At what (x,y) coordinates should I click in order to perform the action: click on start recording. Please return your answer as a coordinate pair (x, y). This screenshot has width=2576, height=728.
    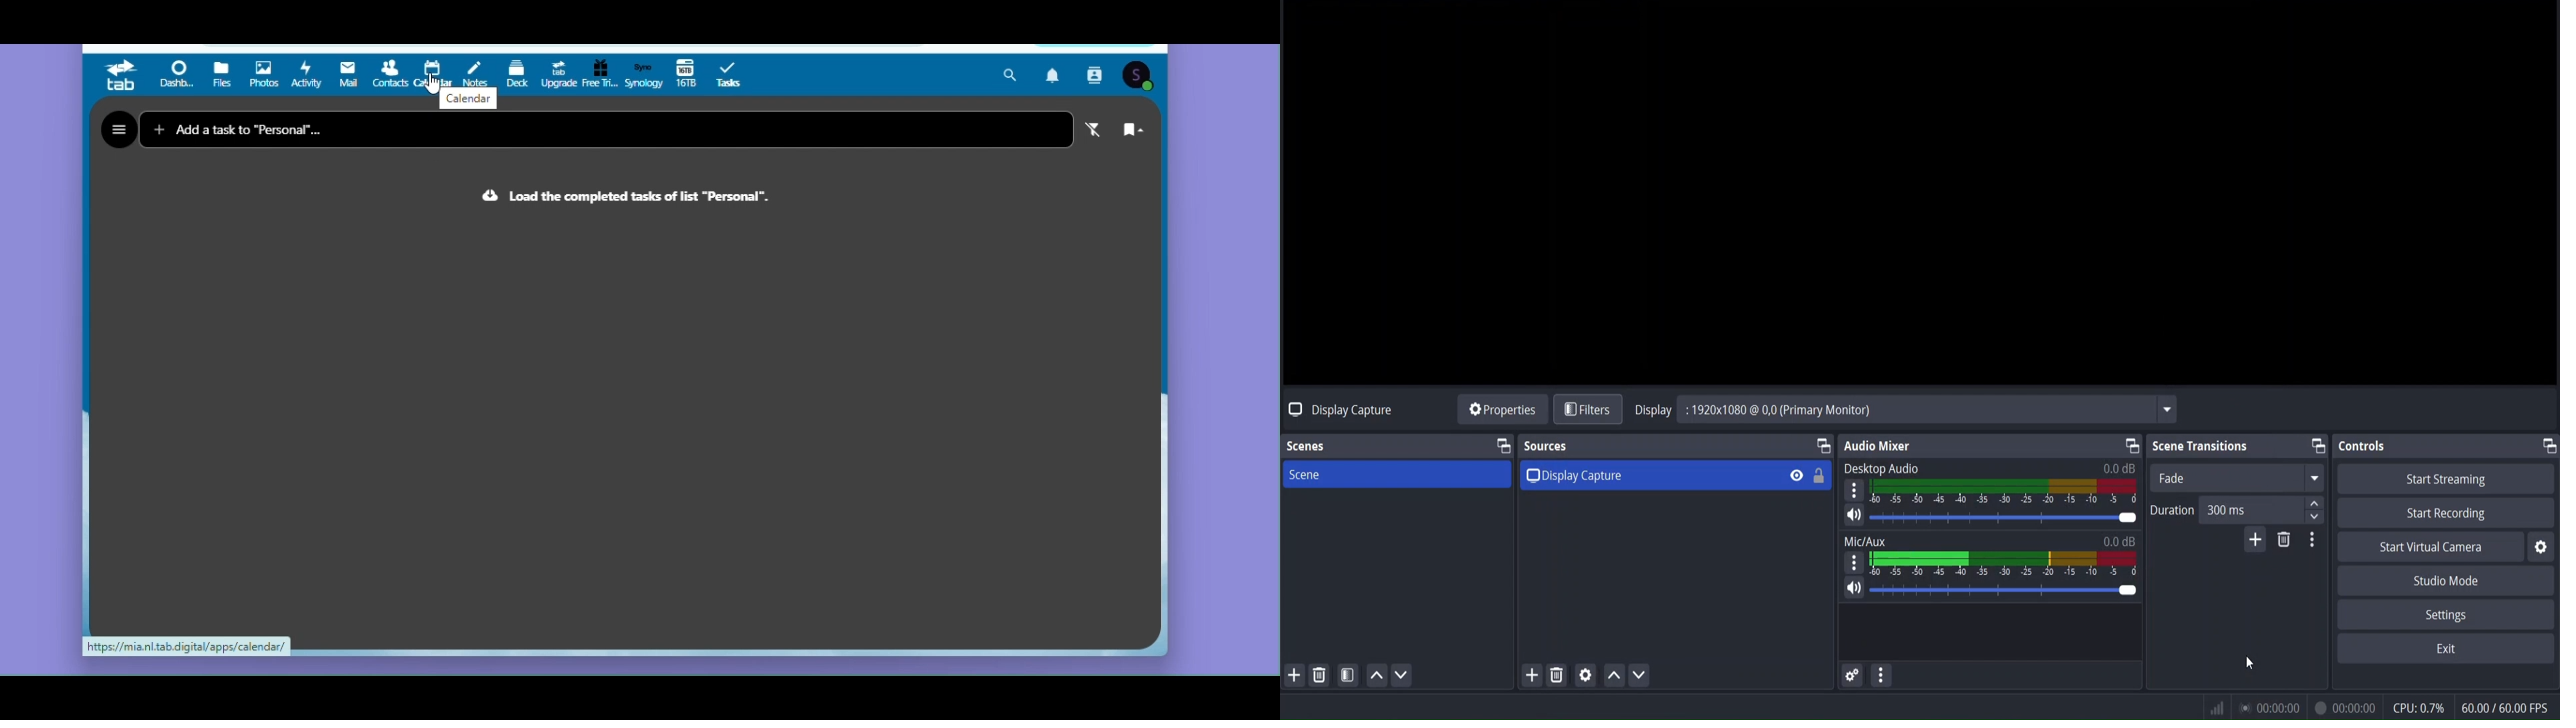
    Looking at the image, I should click on (2449, 514).